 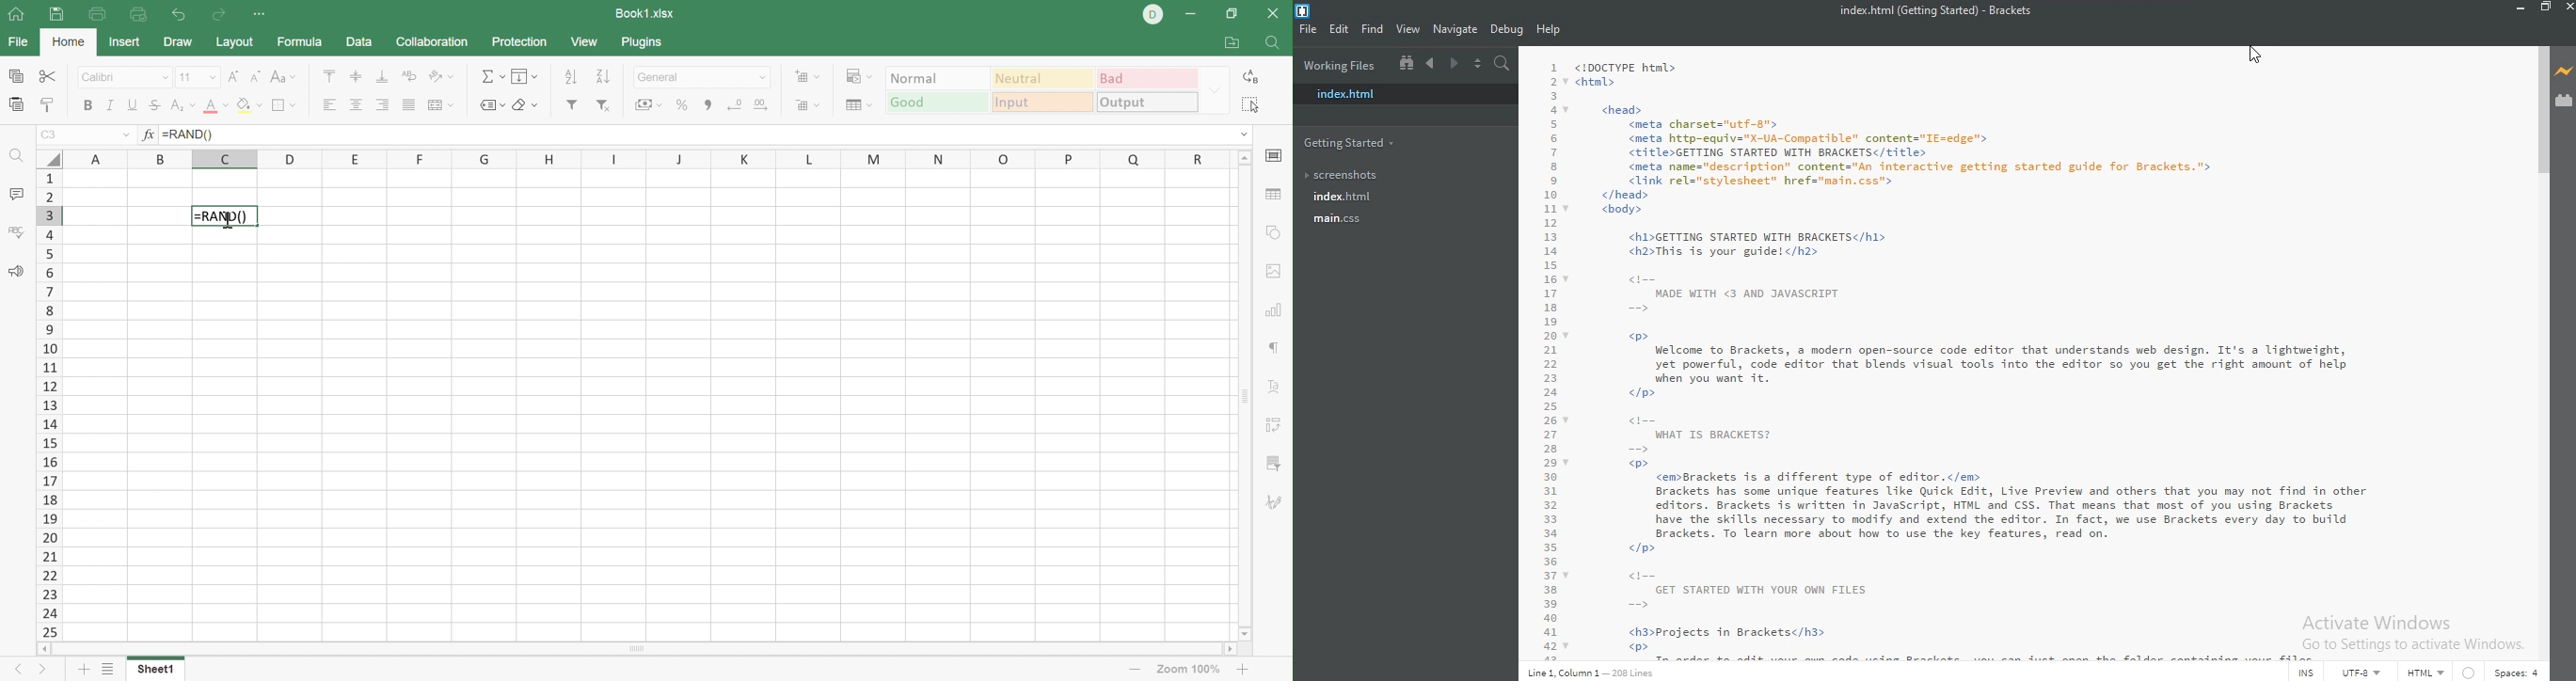 What do you see at coordinates (1193, 669) in the screenshot?
I see `Zoom 100%` at bounding box center [1193, 669].